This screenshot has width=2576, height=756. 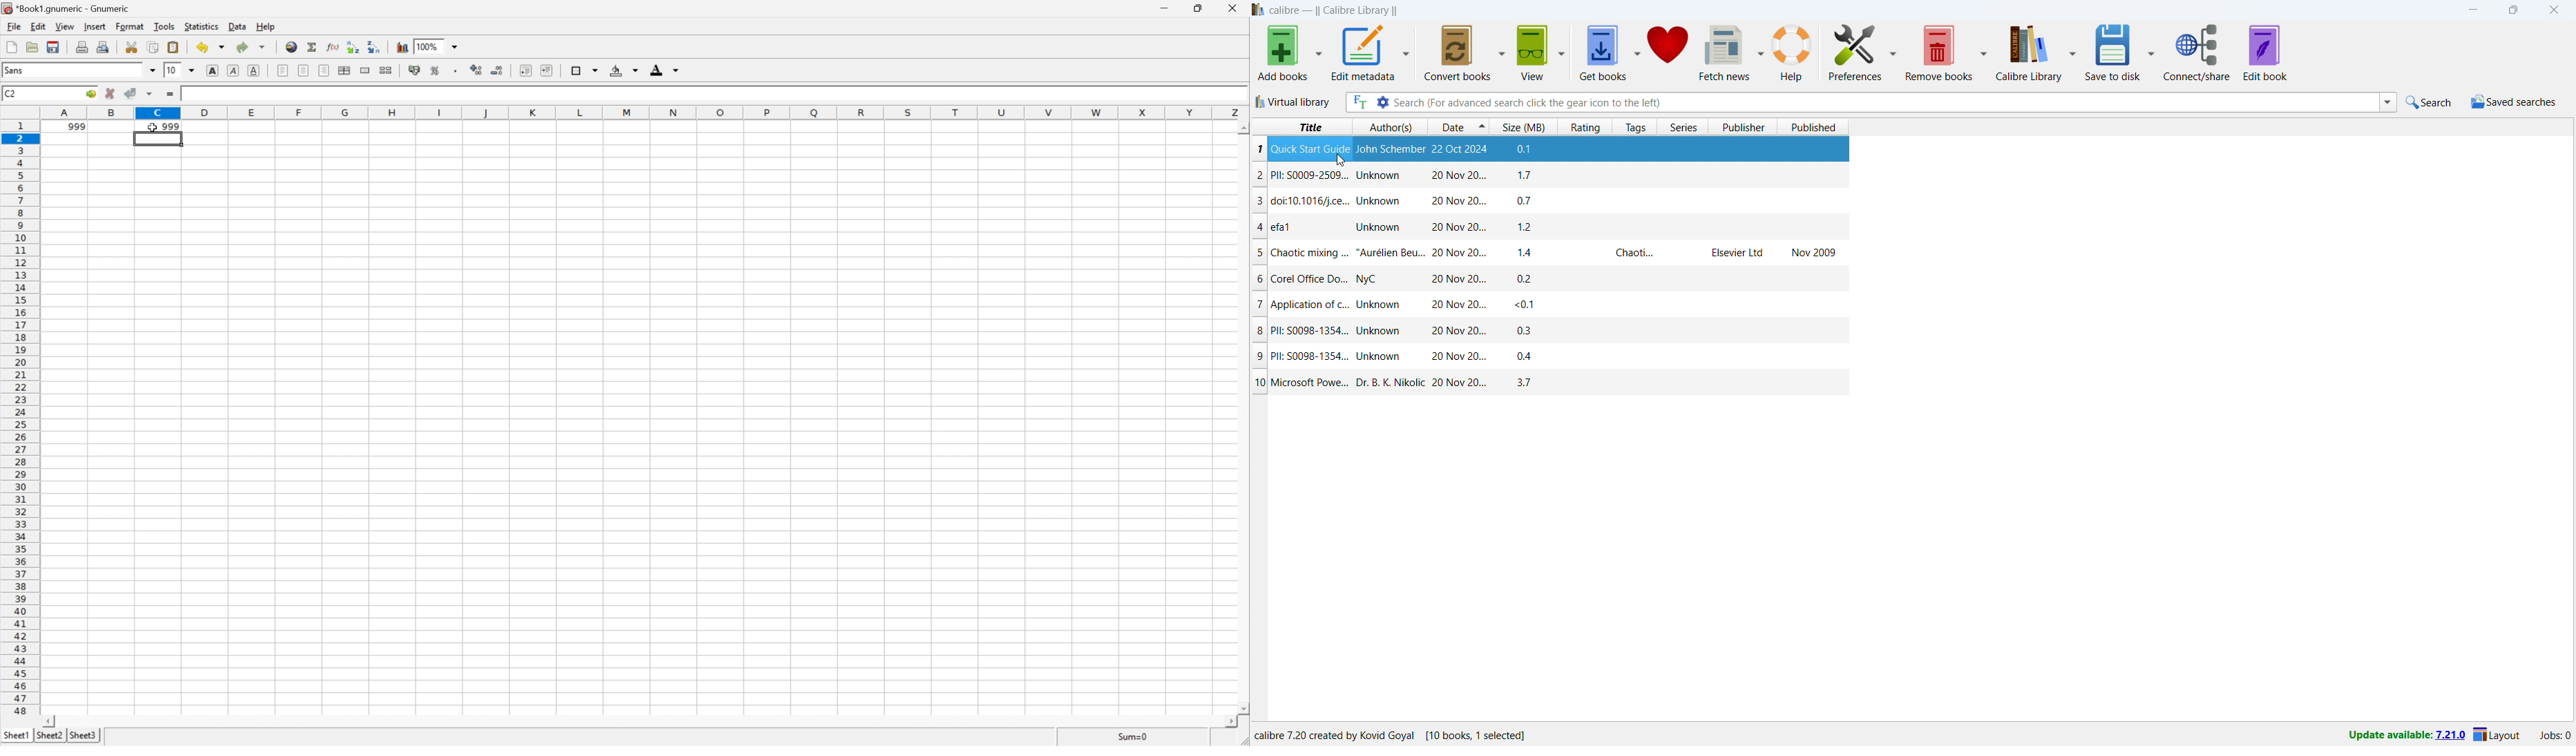 I want to click on row numbers, so click(x=21, y=419).